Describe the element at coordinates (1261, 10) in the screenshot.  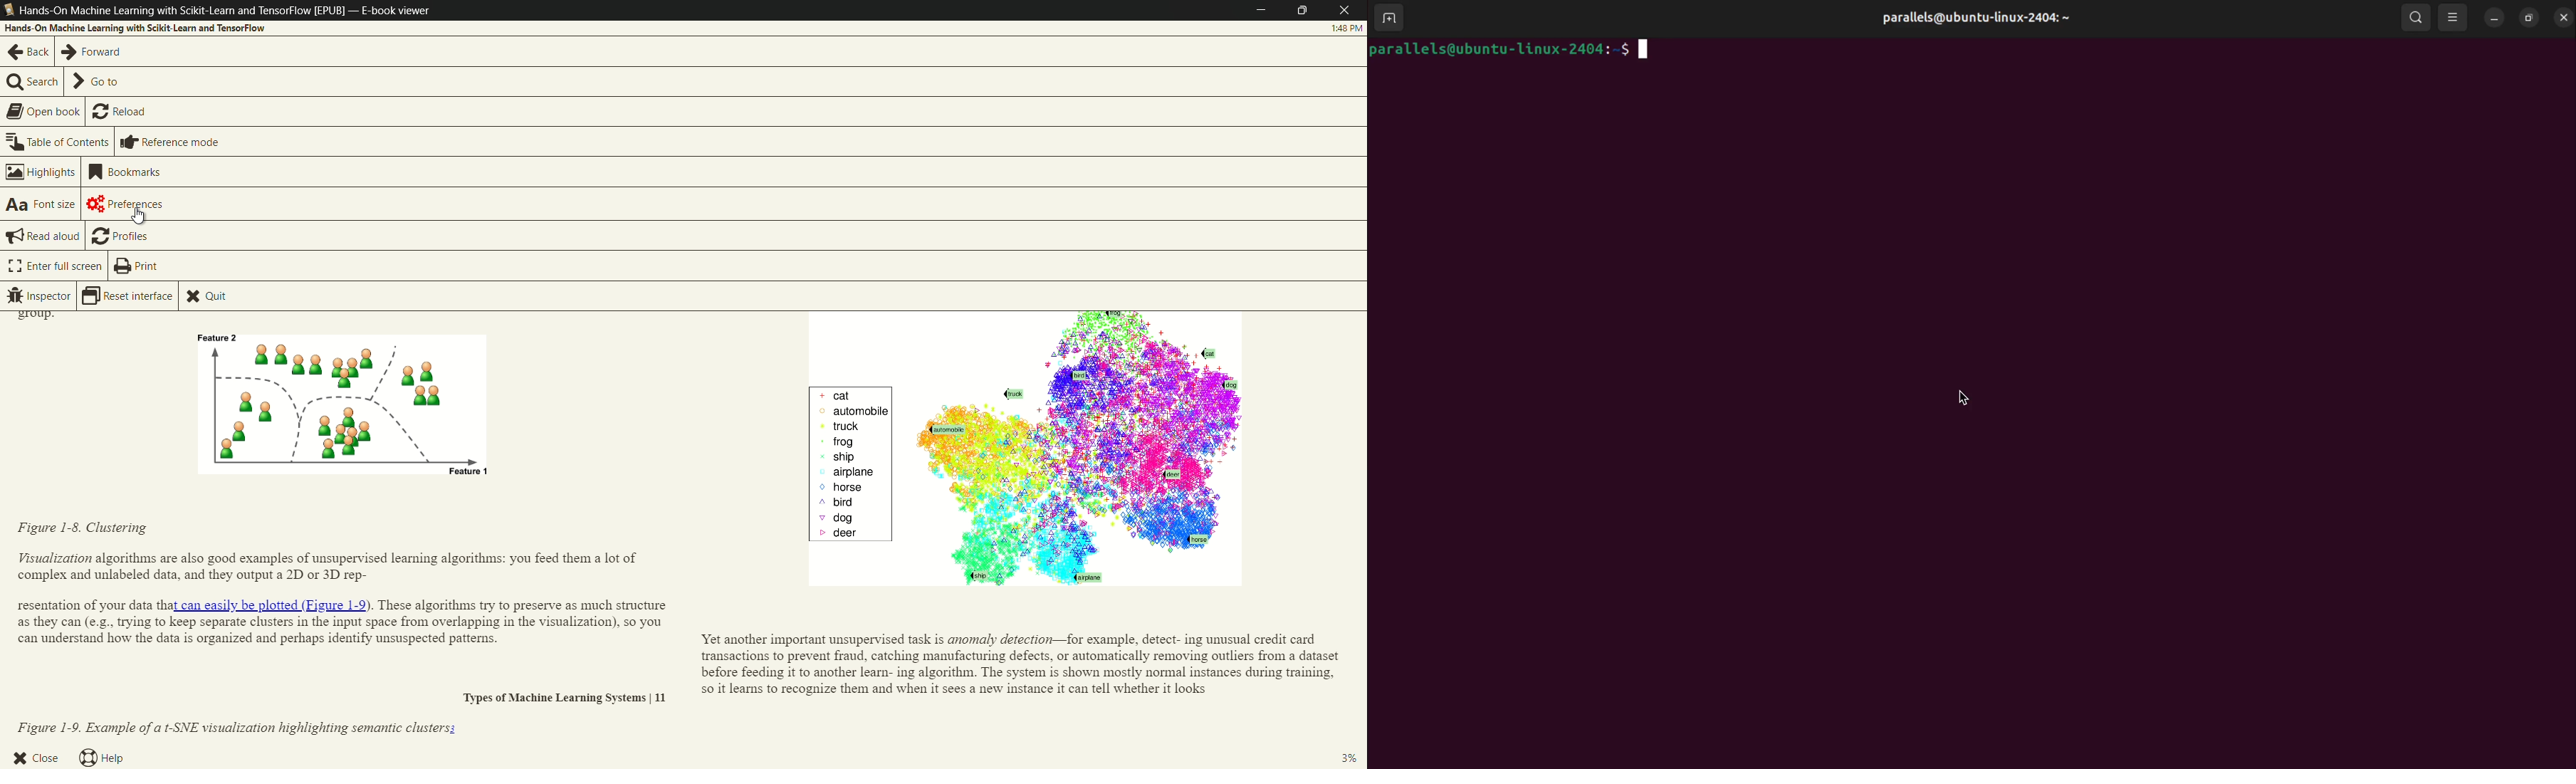
I see `minimize` at that location.